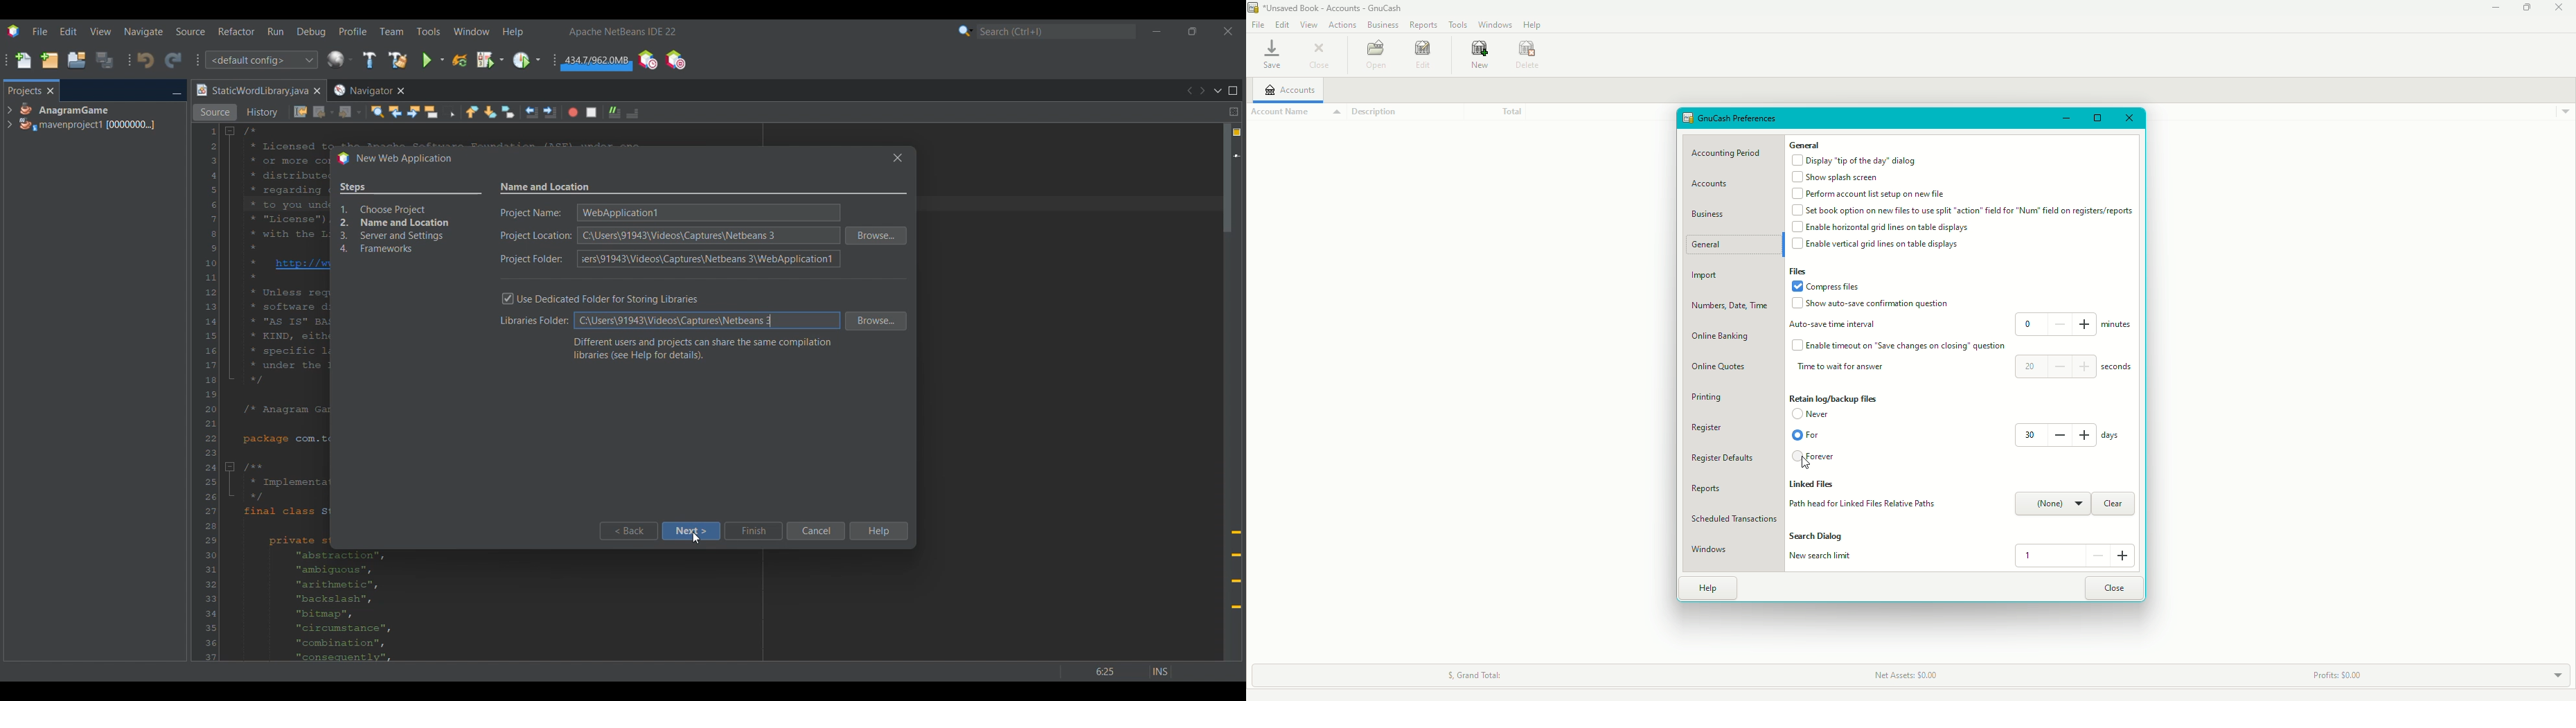  Describe the element at coordinates (1903, 676) in the screenshot. I see `Net Assets` at that location.